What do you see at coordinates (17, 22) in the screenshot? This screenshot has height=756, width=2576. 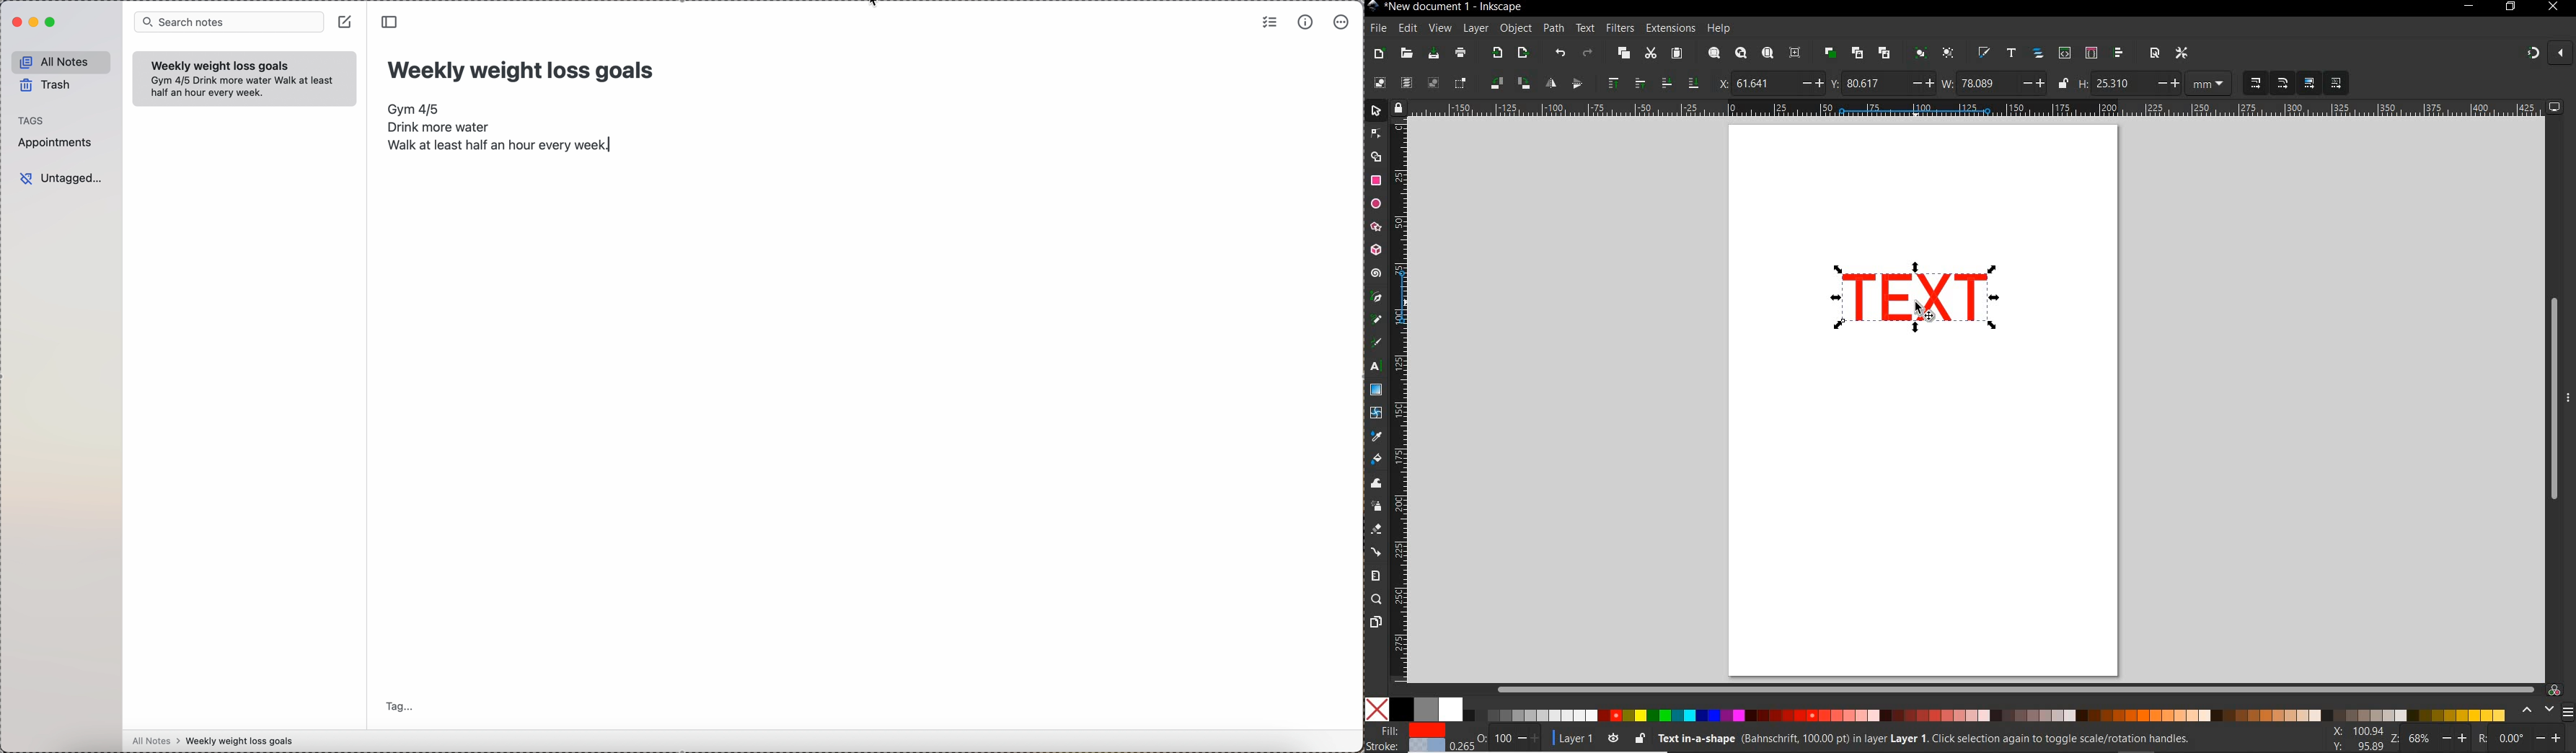 I see `close Simplenote` at bounding box center [17, 22].